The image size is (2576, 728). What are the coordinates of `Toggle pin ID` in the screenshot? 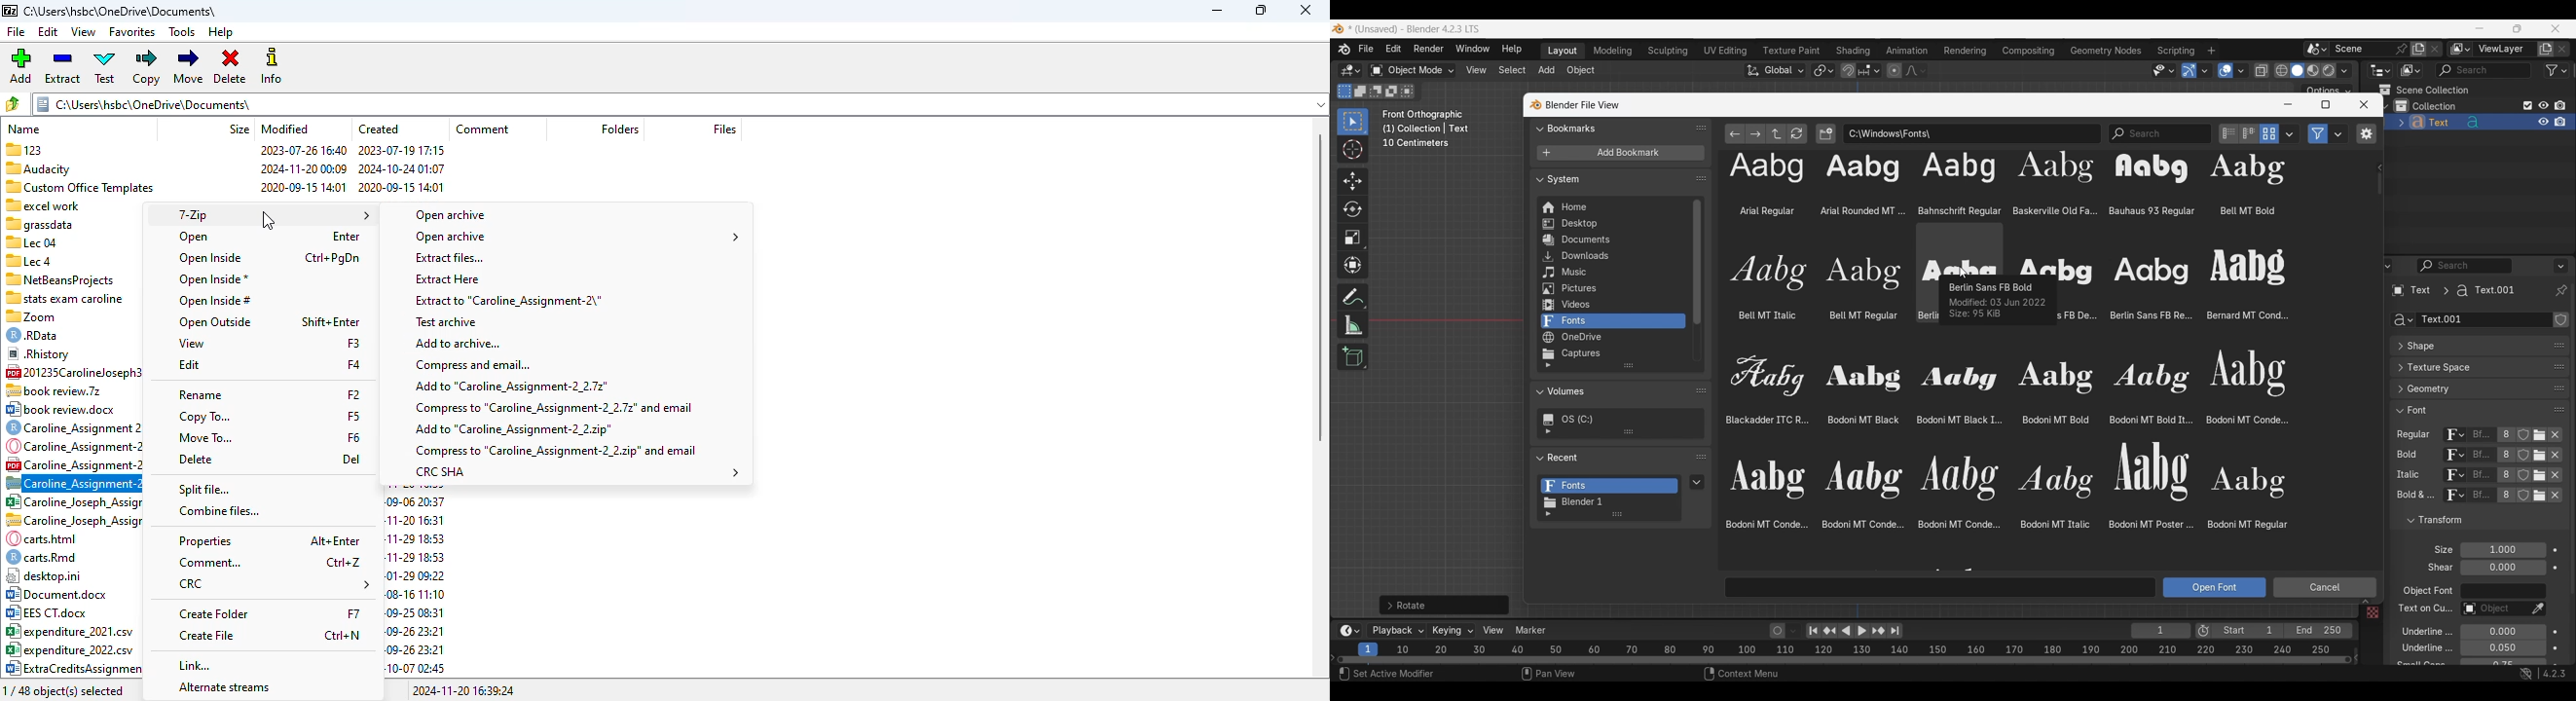 It's located at (2560, 291).